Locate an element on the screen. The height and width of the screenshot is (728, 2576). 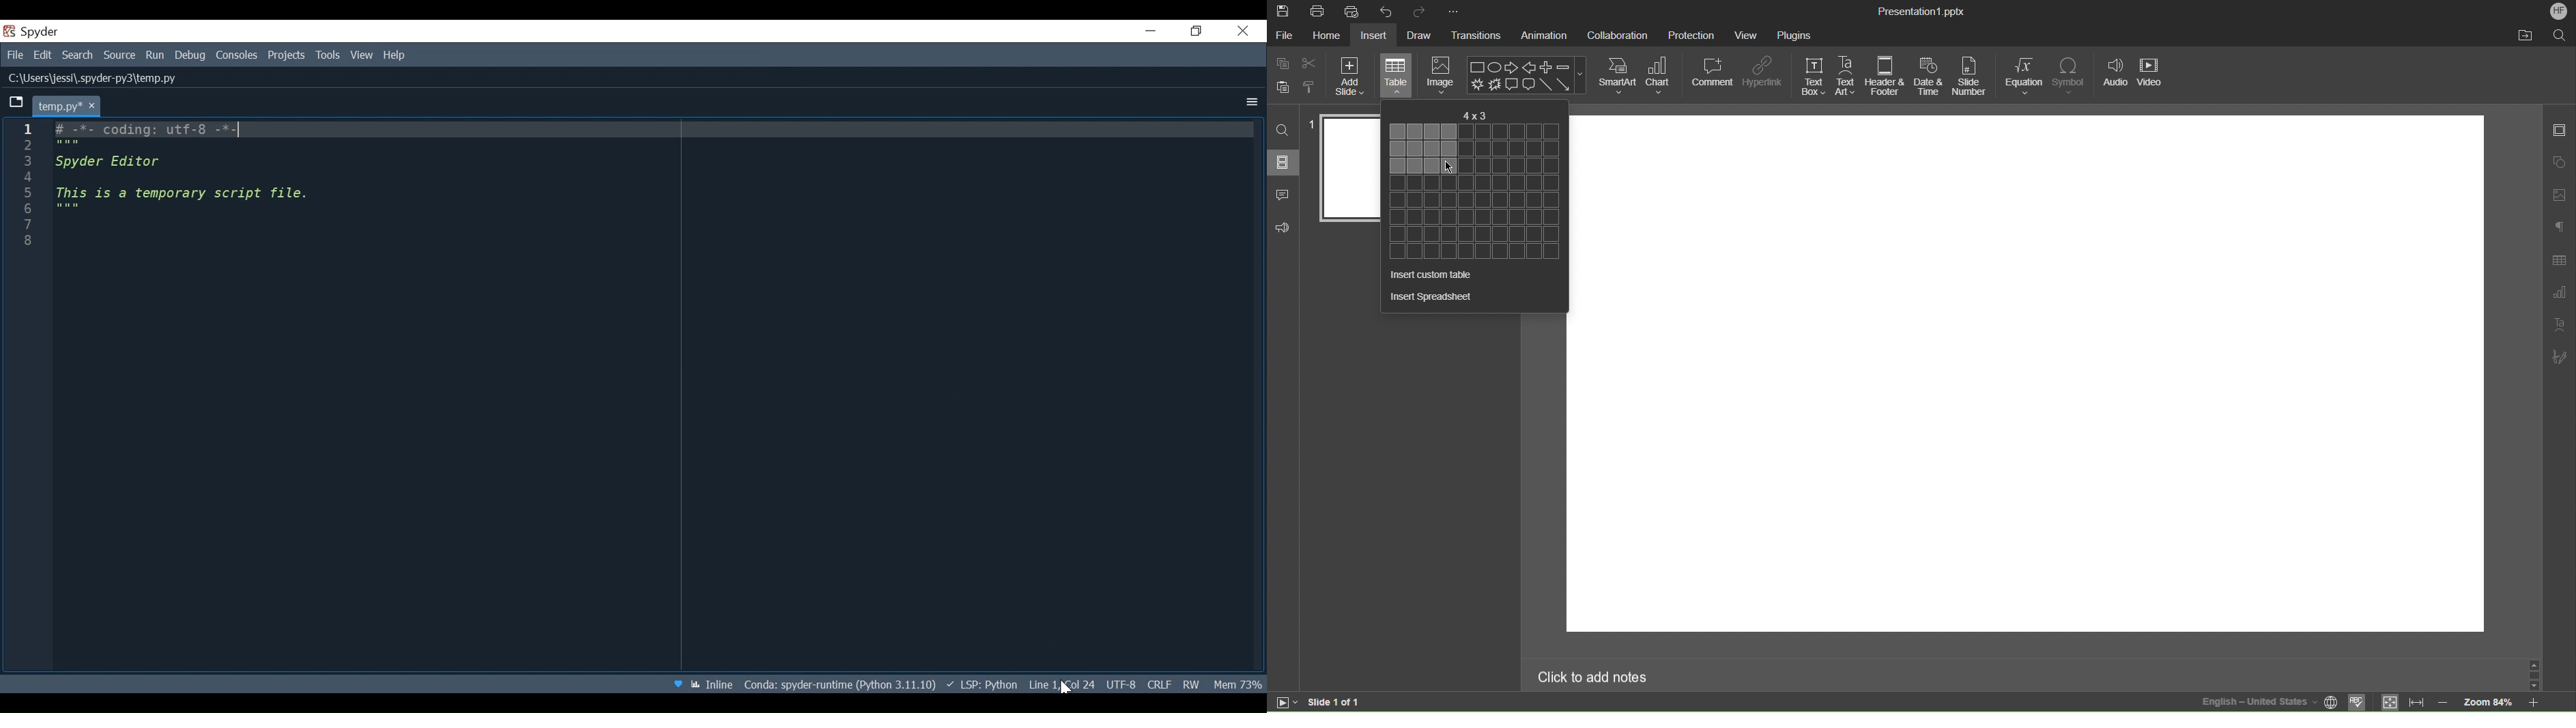
File Path is located at coordinates (104, 79).